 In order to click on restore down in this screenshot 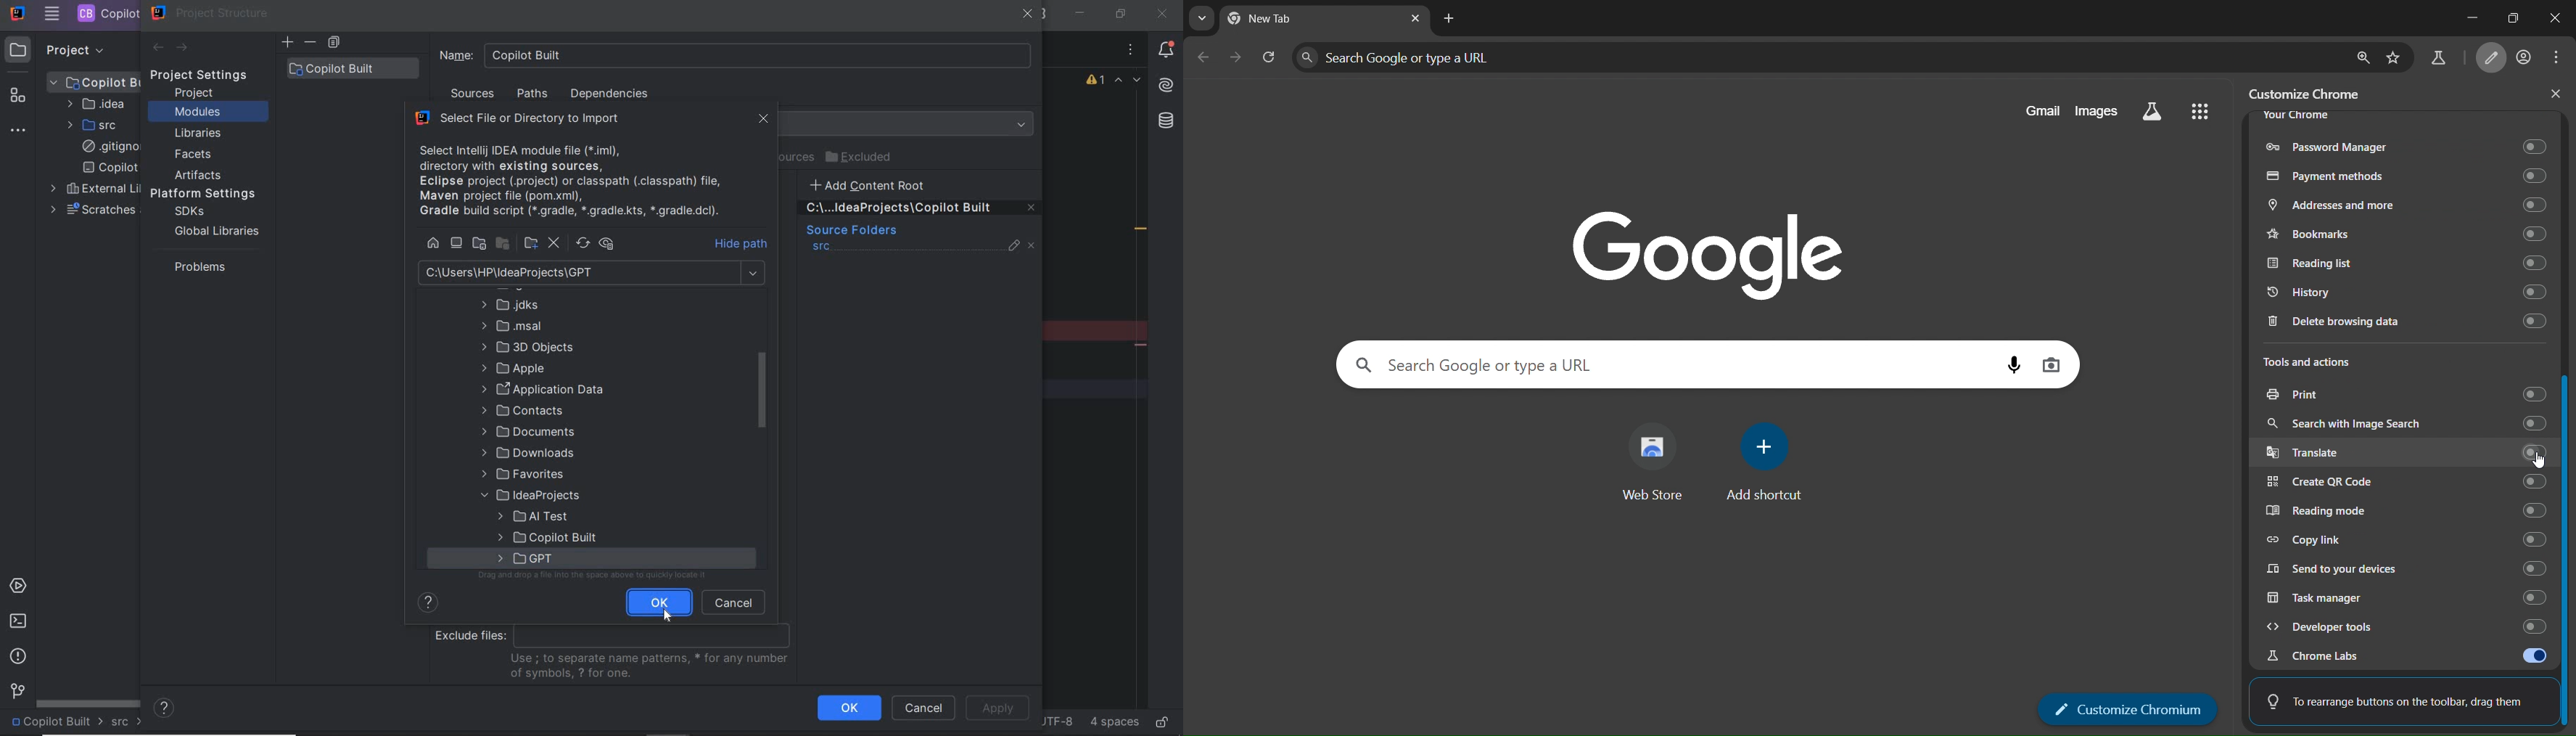, I will do `click(2509, 15)`.